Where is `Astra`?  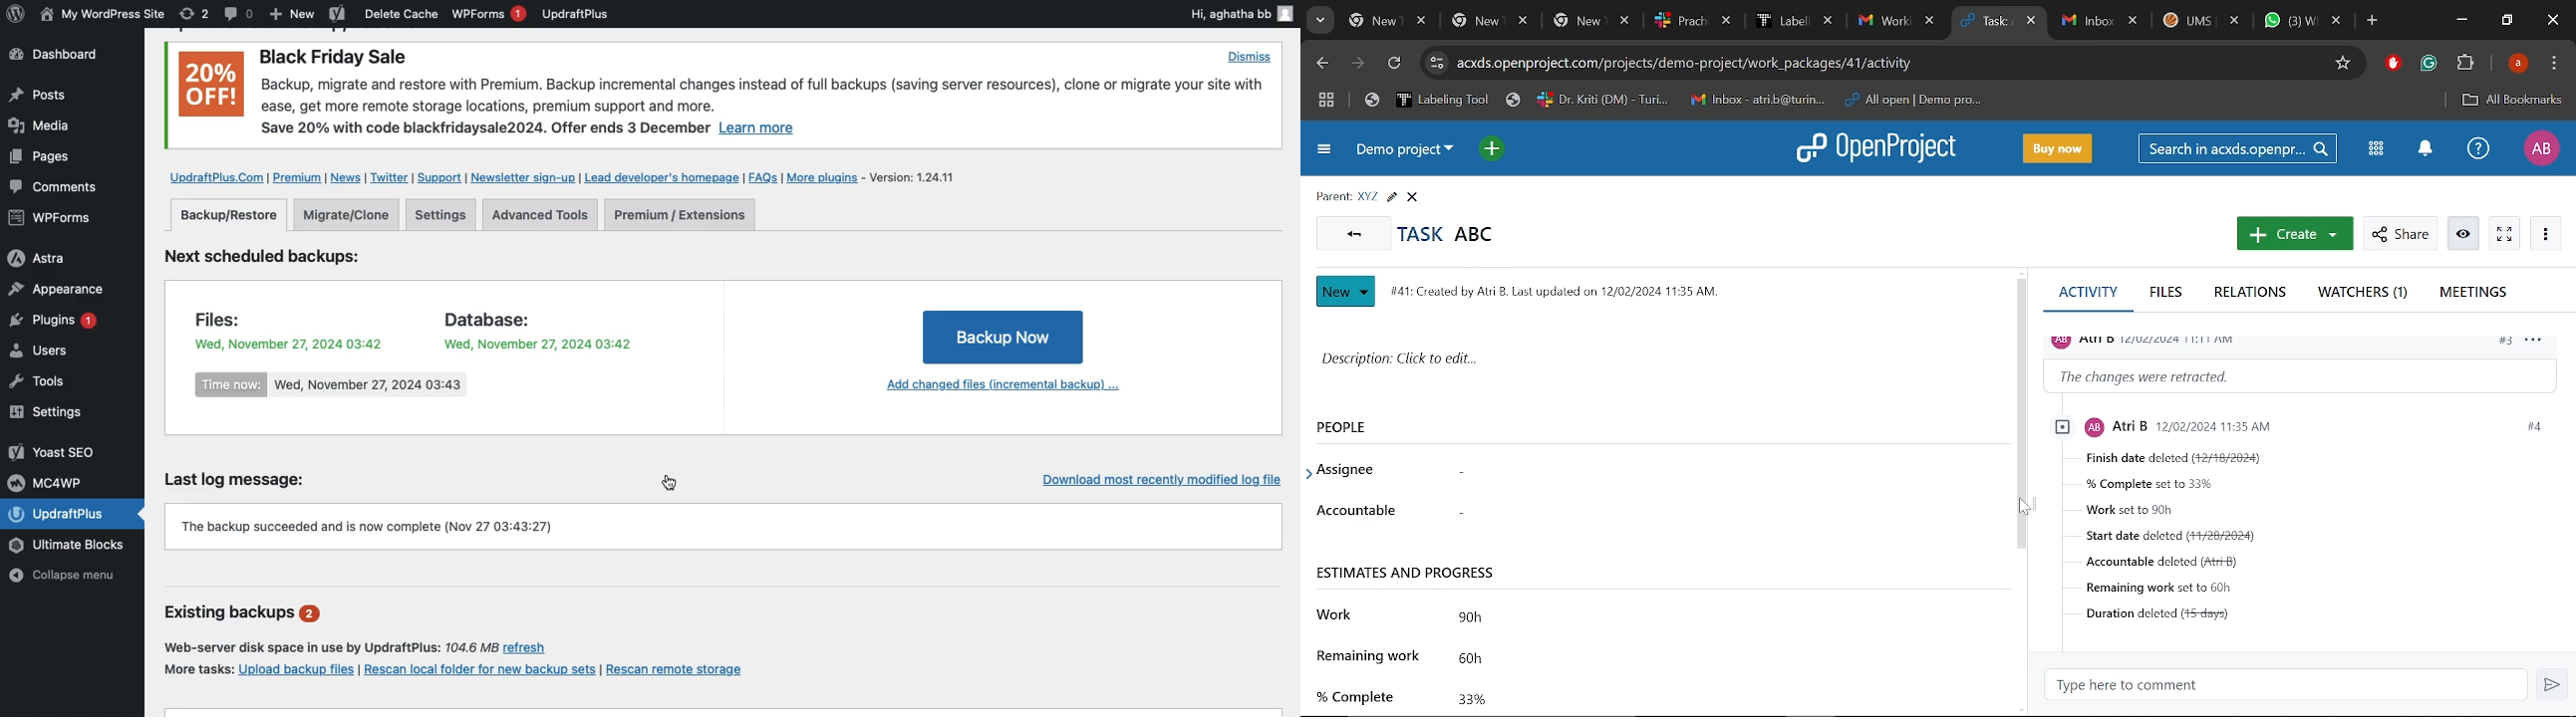
Astra is located at coordinates (52, 256).